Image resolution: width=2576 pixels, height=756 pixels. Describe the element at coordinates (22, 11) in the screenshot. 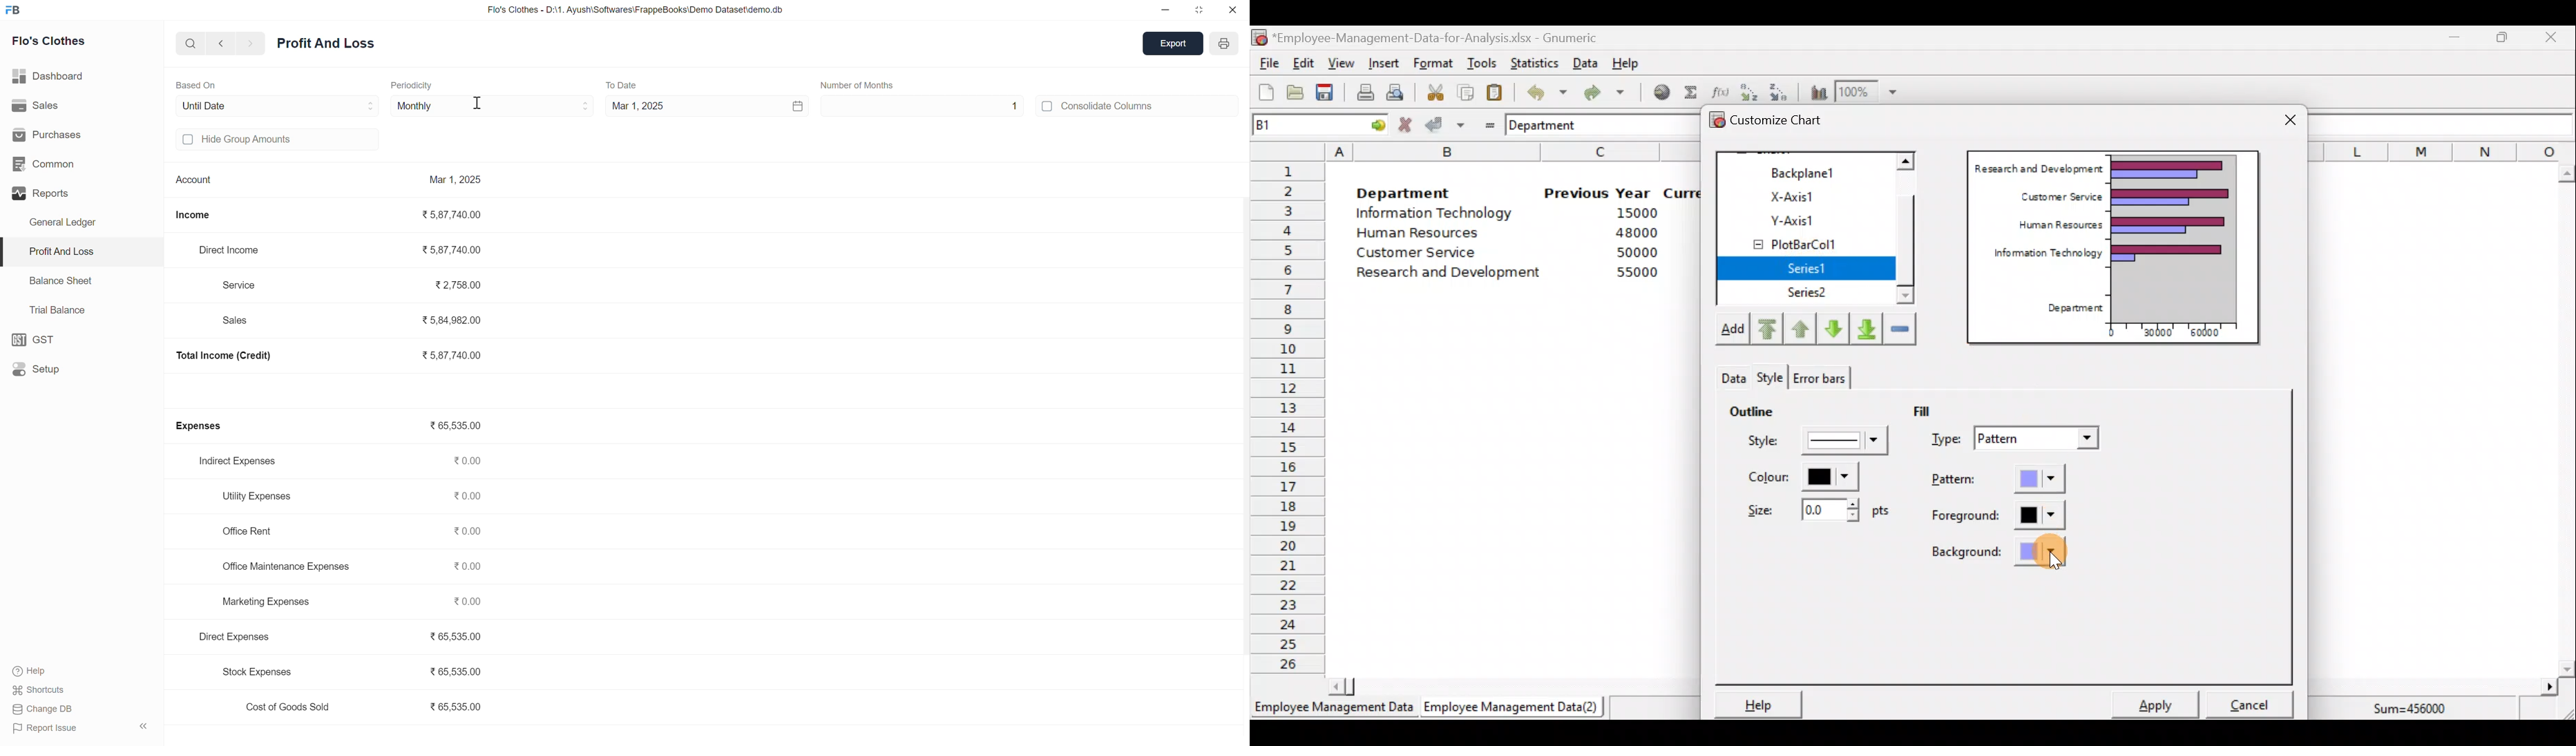

I see `FB` at that location.